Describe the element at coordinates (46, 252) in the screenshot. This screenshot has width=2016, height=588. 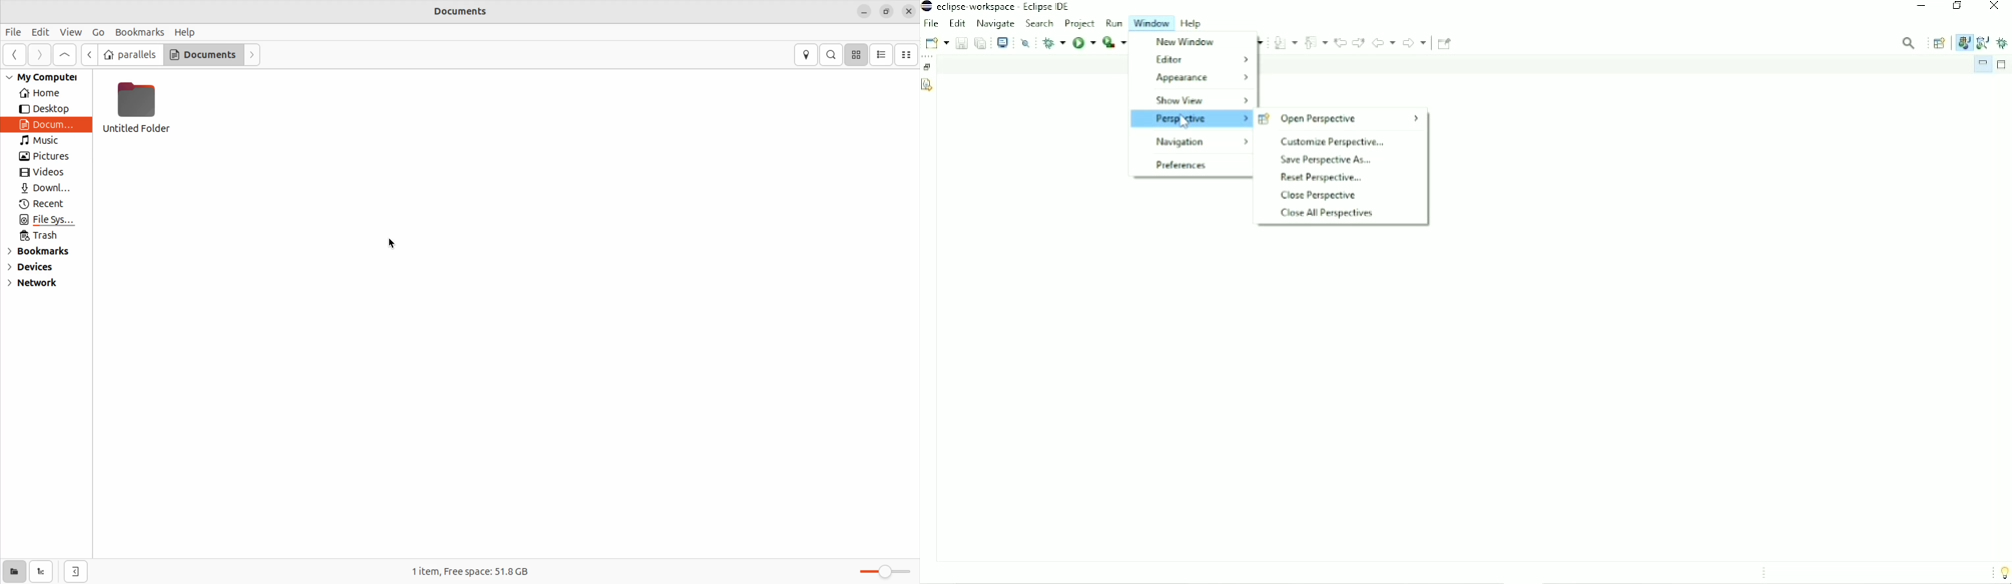
I see `bookmarks` at that location.